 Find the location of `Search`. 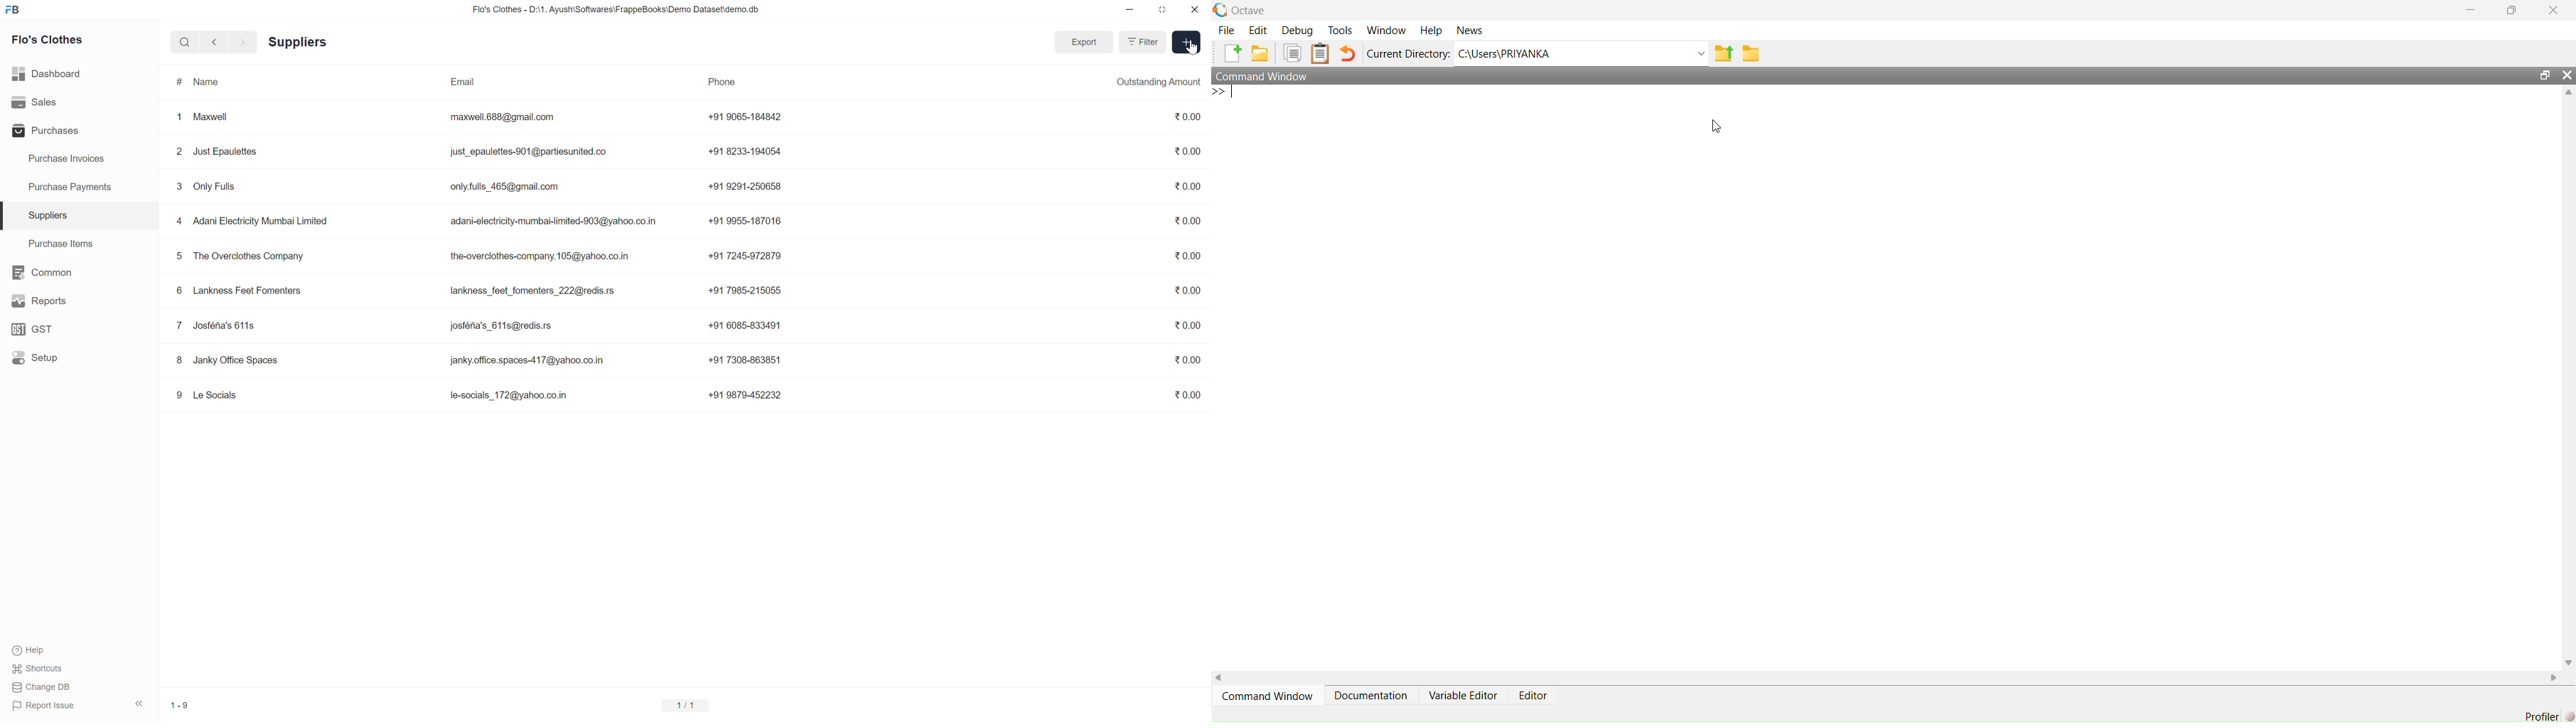

Search is located at coordinates (185, 42).